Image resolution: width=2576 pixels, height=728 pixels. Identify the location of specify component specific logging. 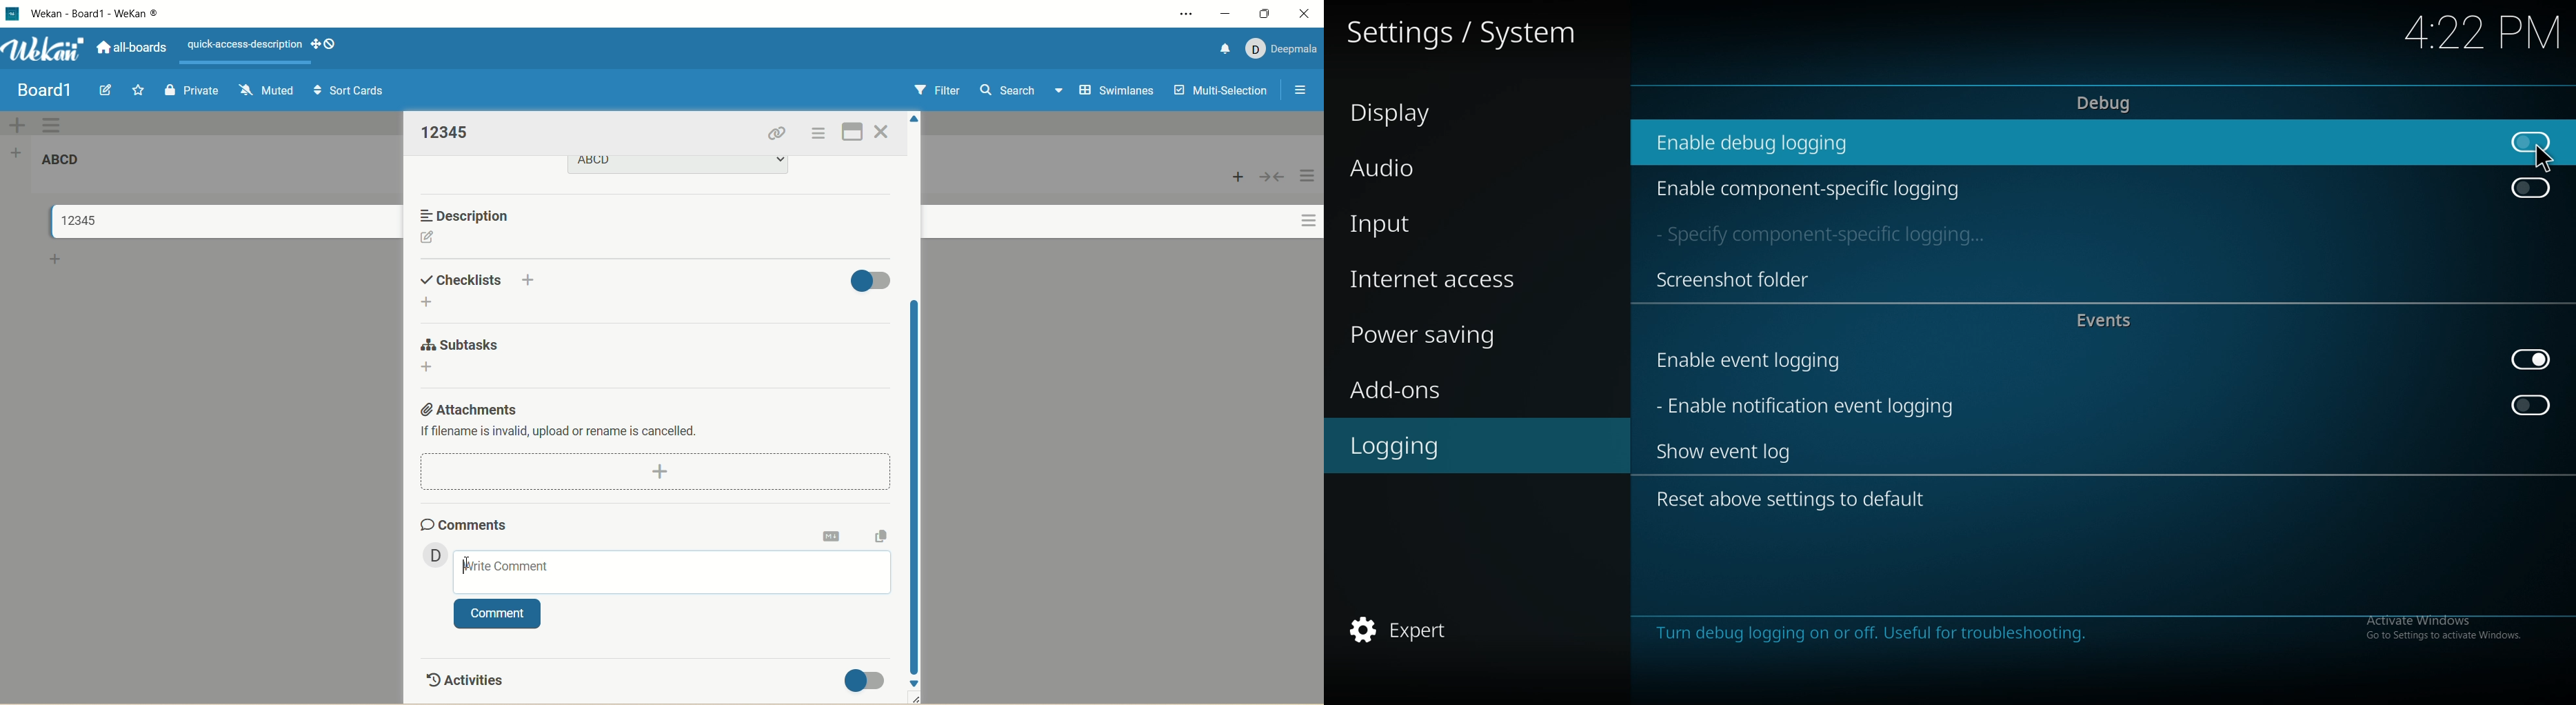
(1828, 236).